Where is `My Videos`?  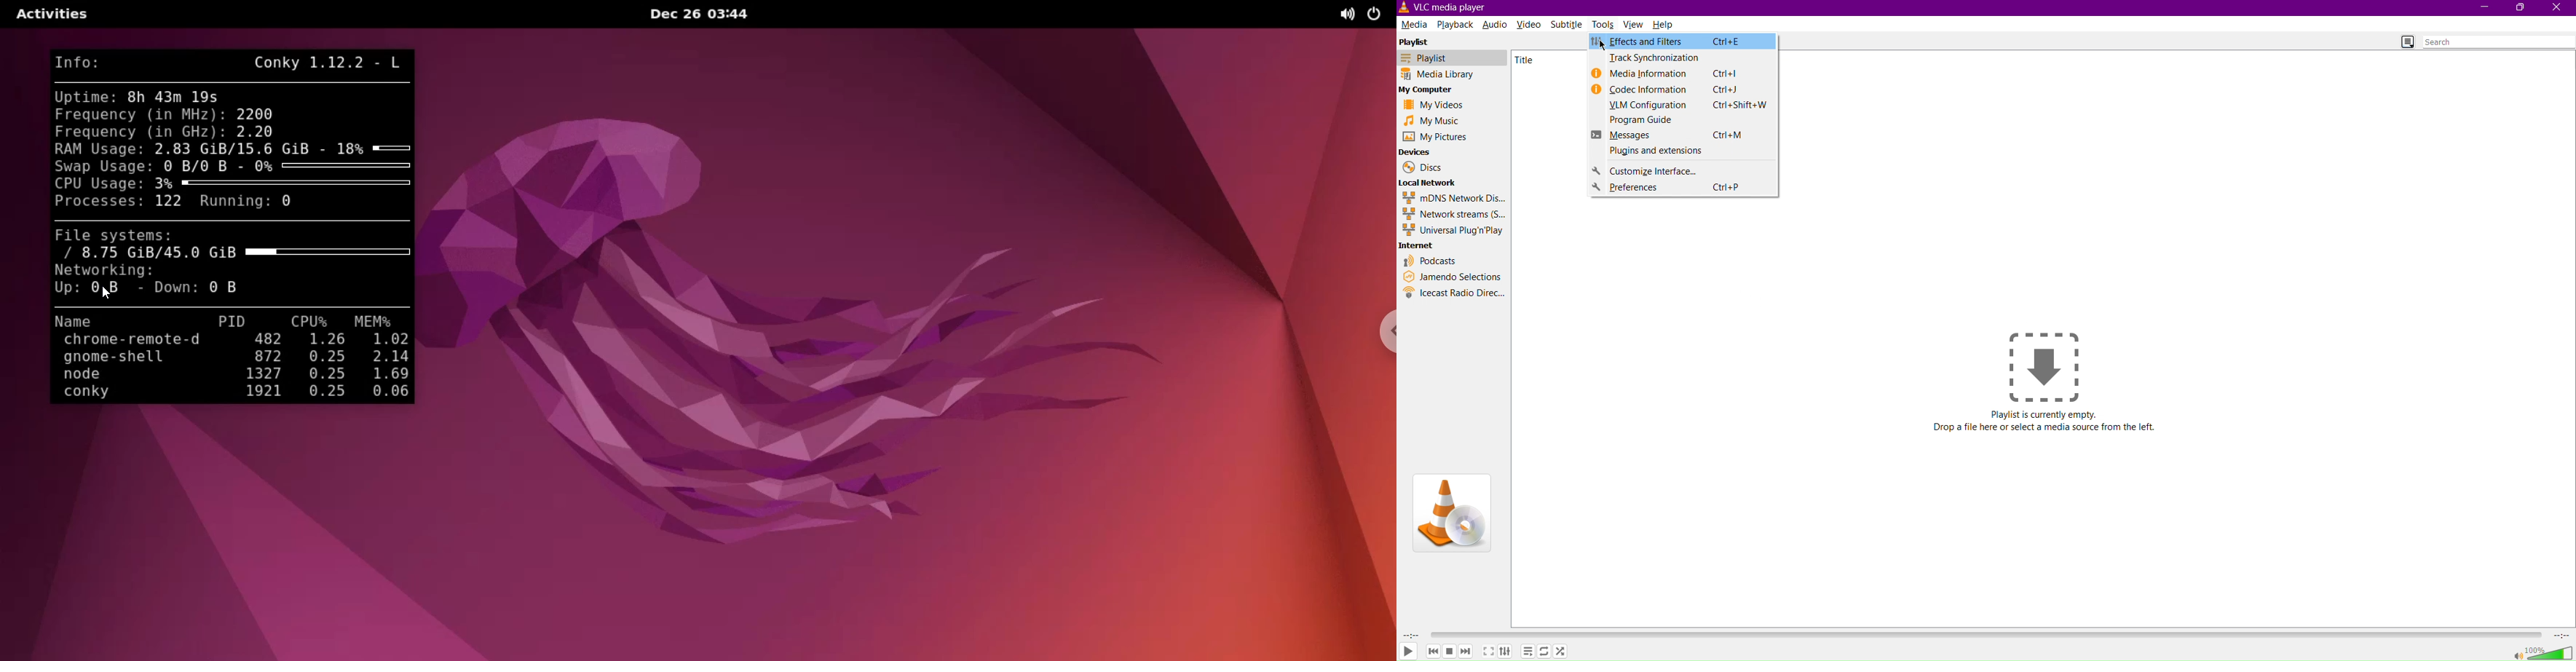
My Videos is located at coordinates (1436, 106).